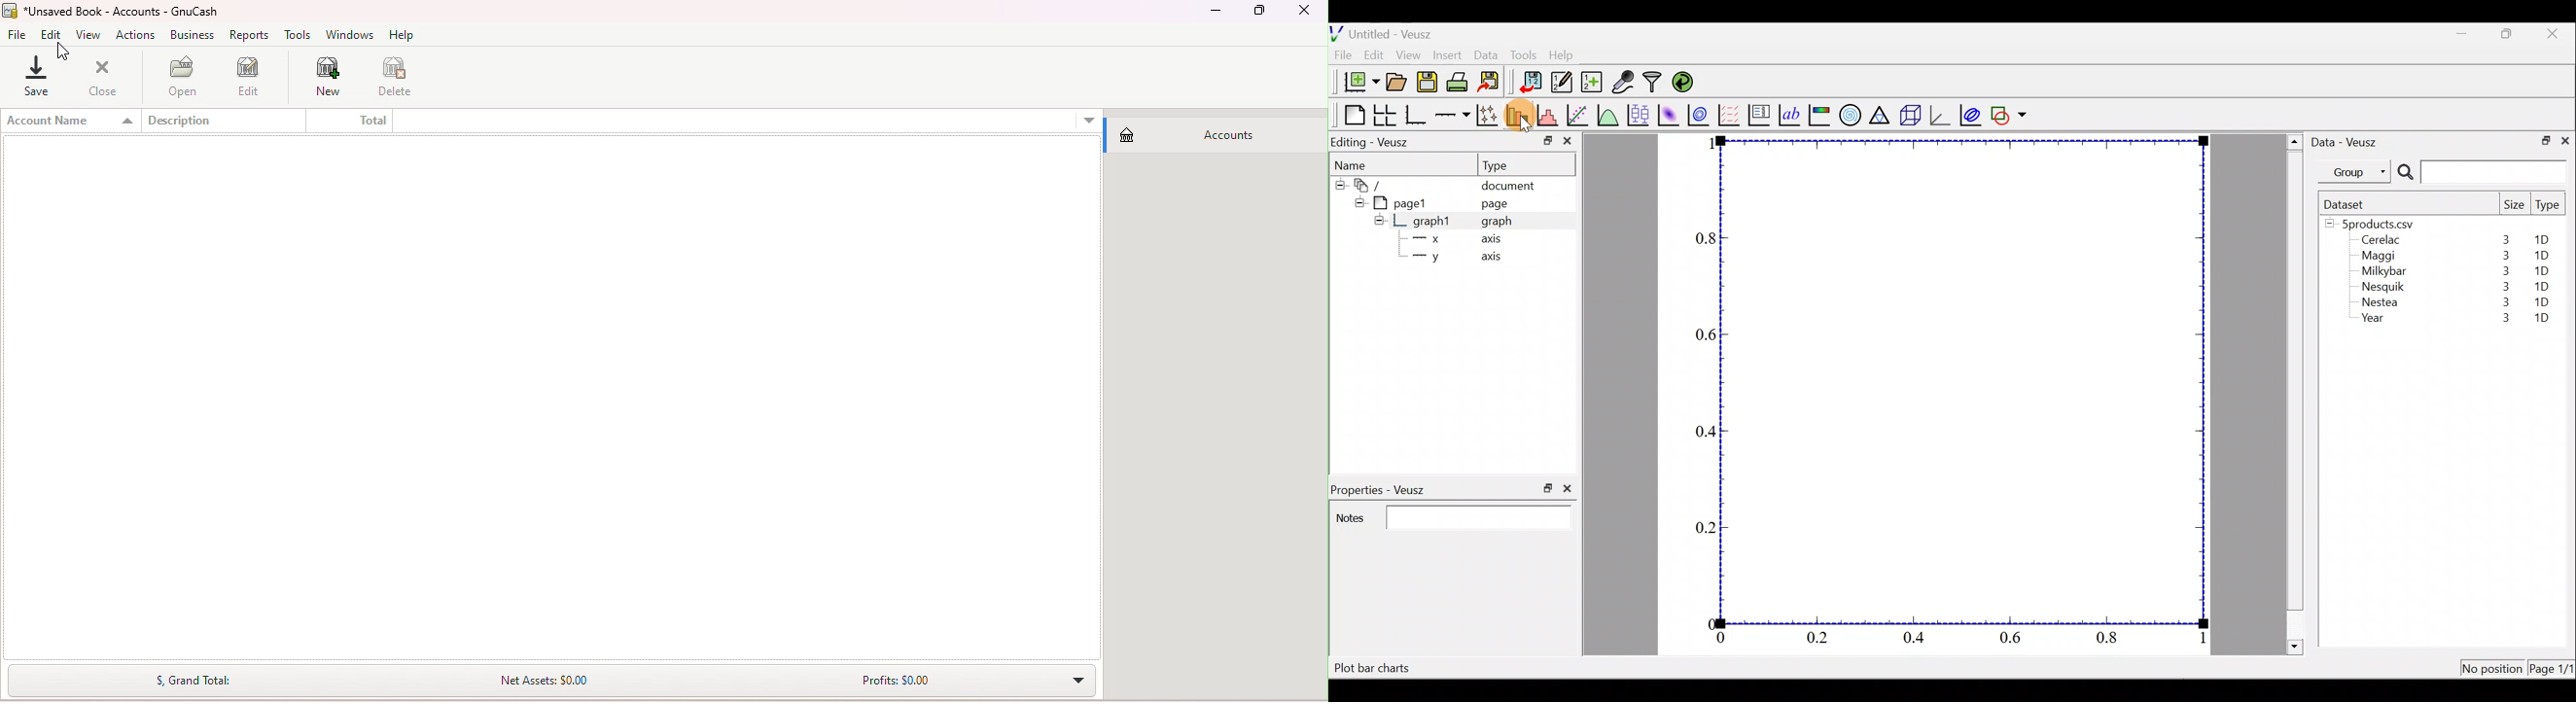  What do you see at coordinates (1087, 119) in the screenshot?
I see `More options` at bounding box center [1087, 119].